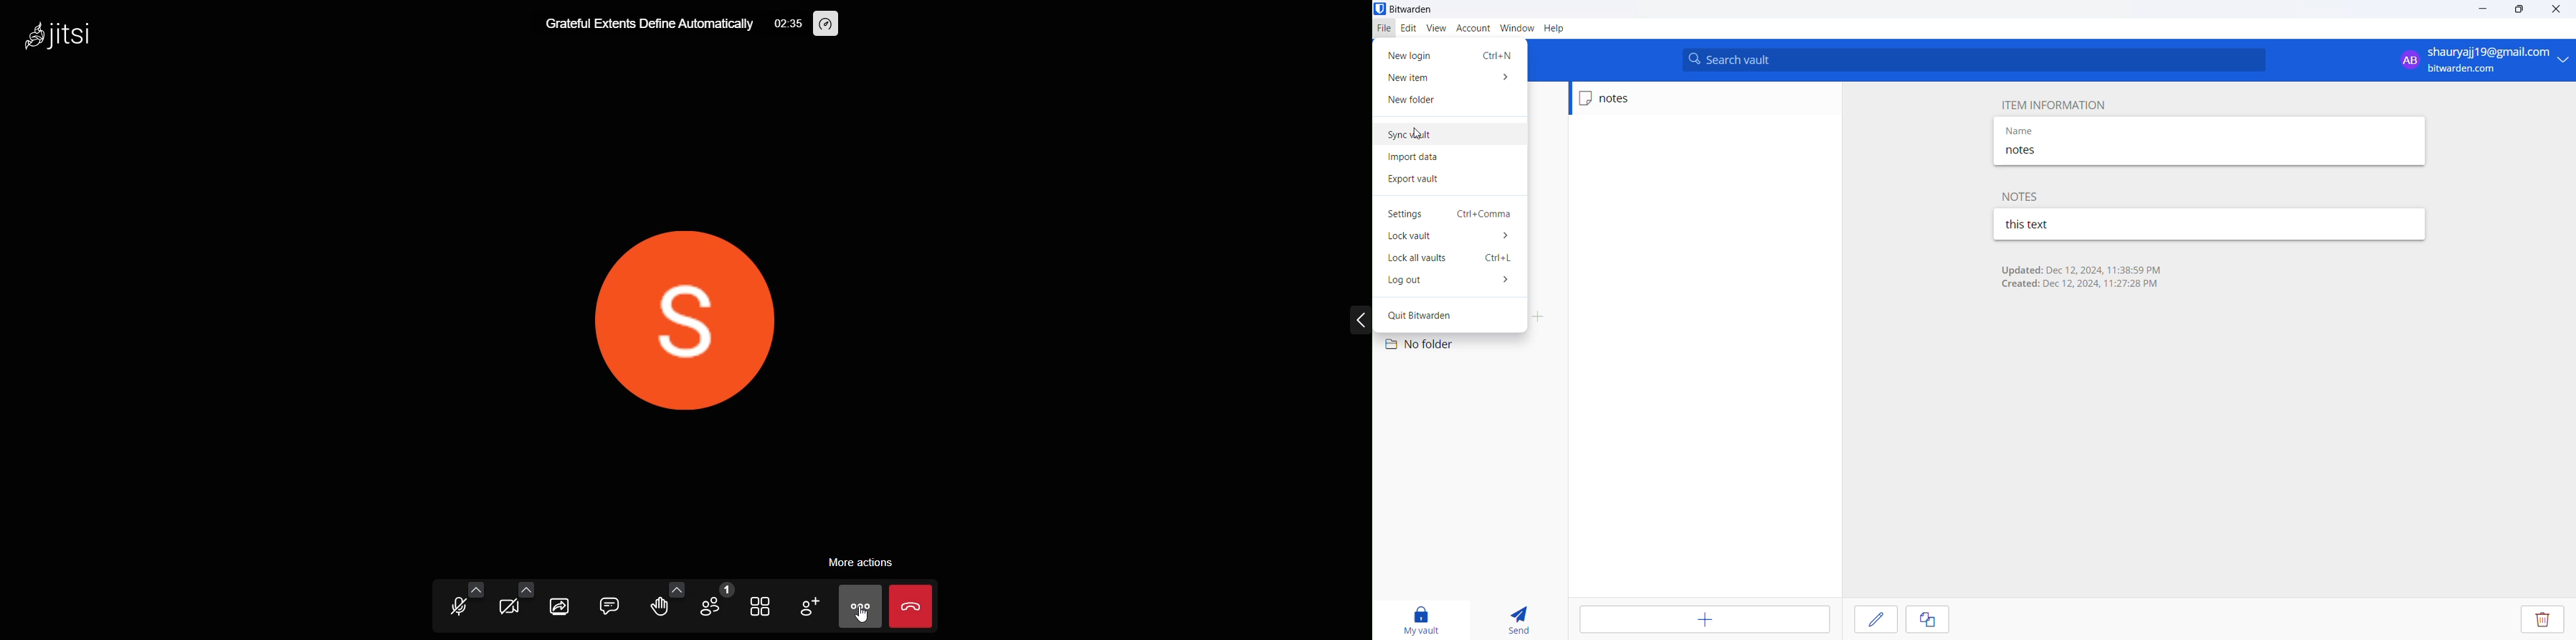 This screenshot has width=2576, height=644. Describe the element at coordinates (1407, 28) in the screenshot. I see `edit` at that location.